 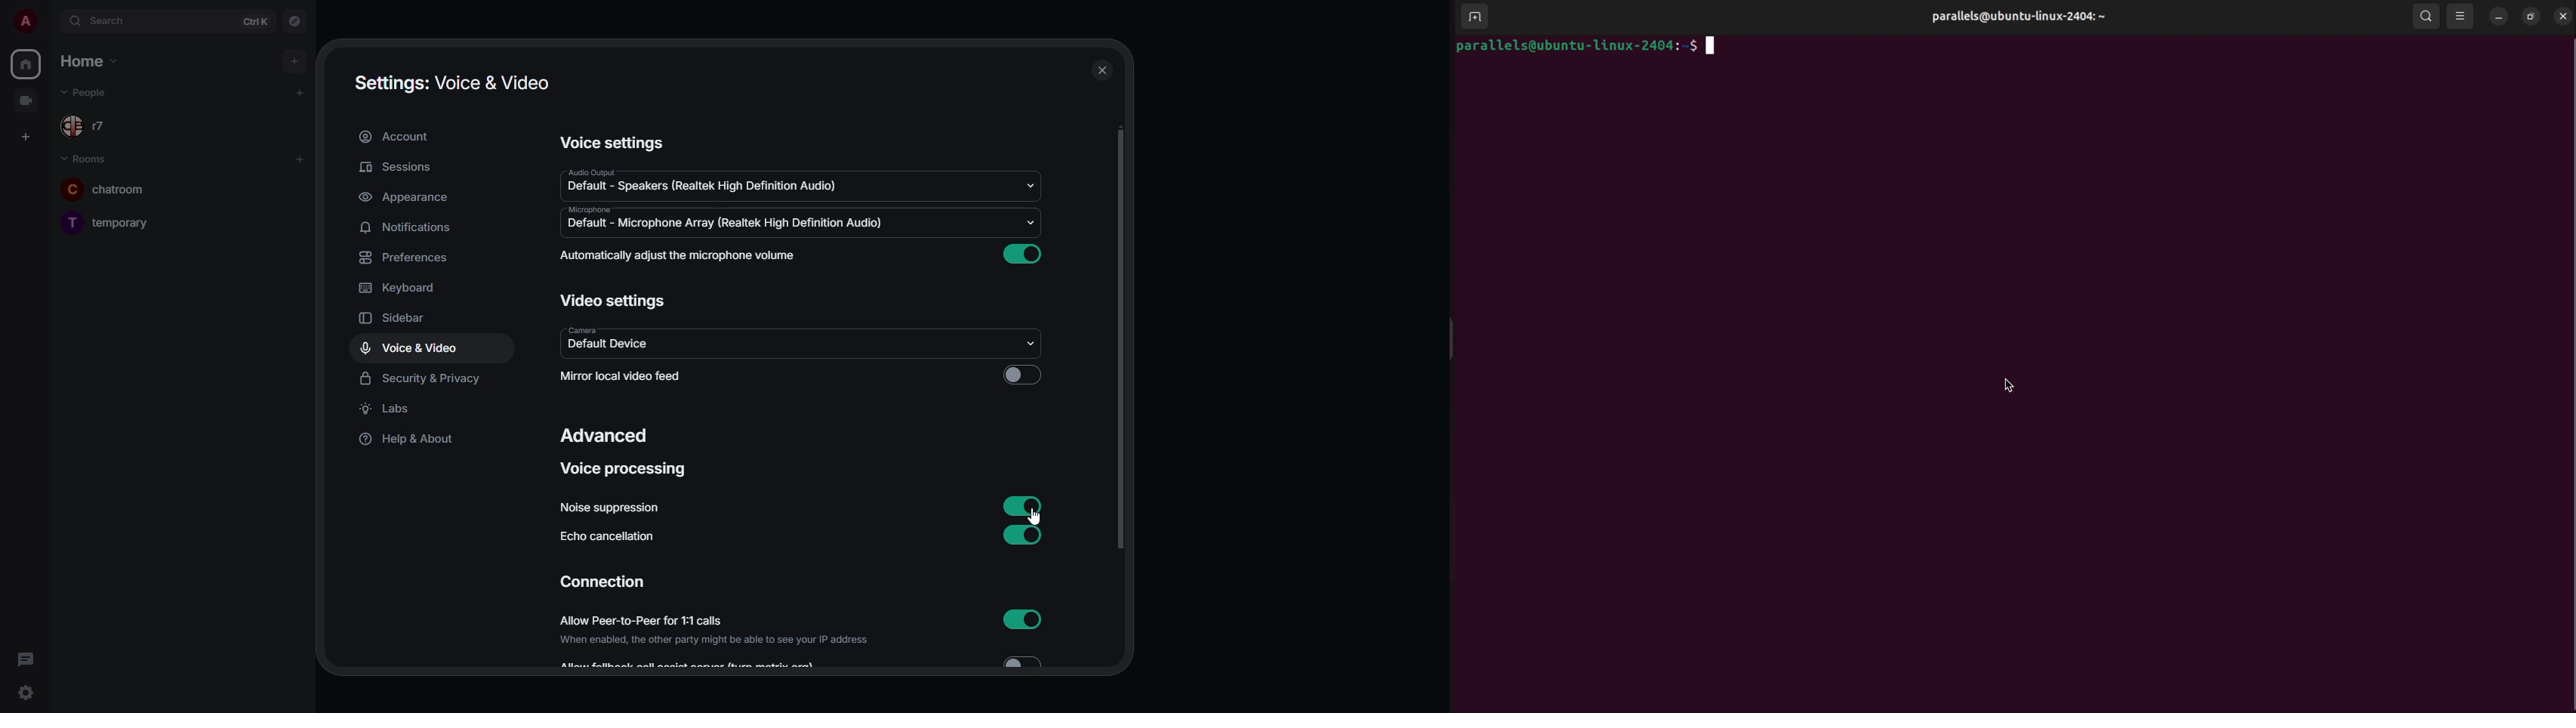 What do you see at coordinates (404, 319) in the screenshot?
I see `sidebar` at bounding box center [404, 319].